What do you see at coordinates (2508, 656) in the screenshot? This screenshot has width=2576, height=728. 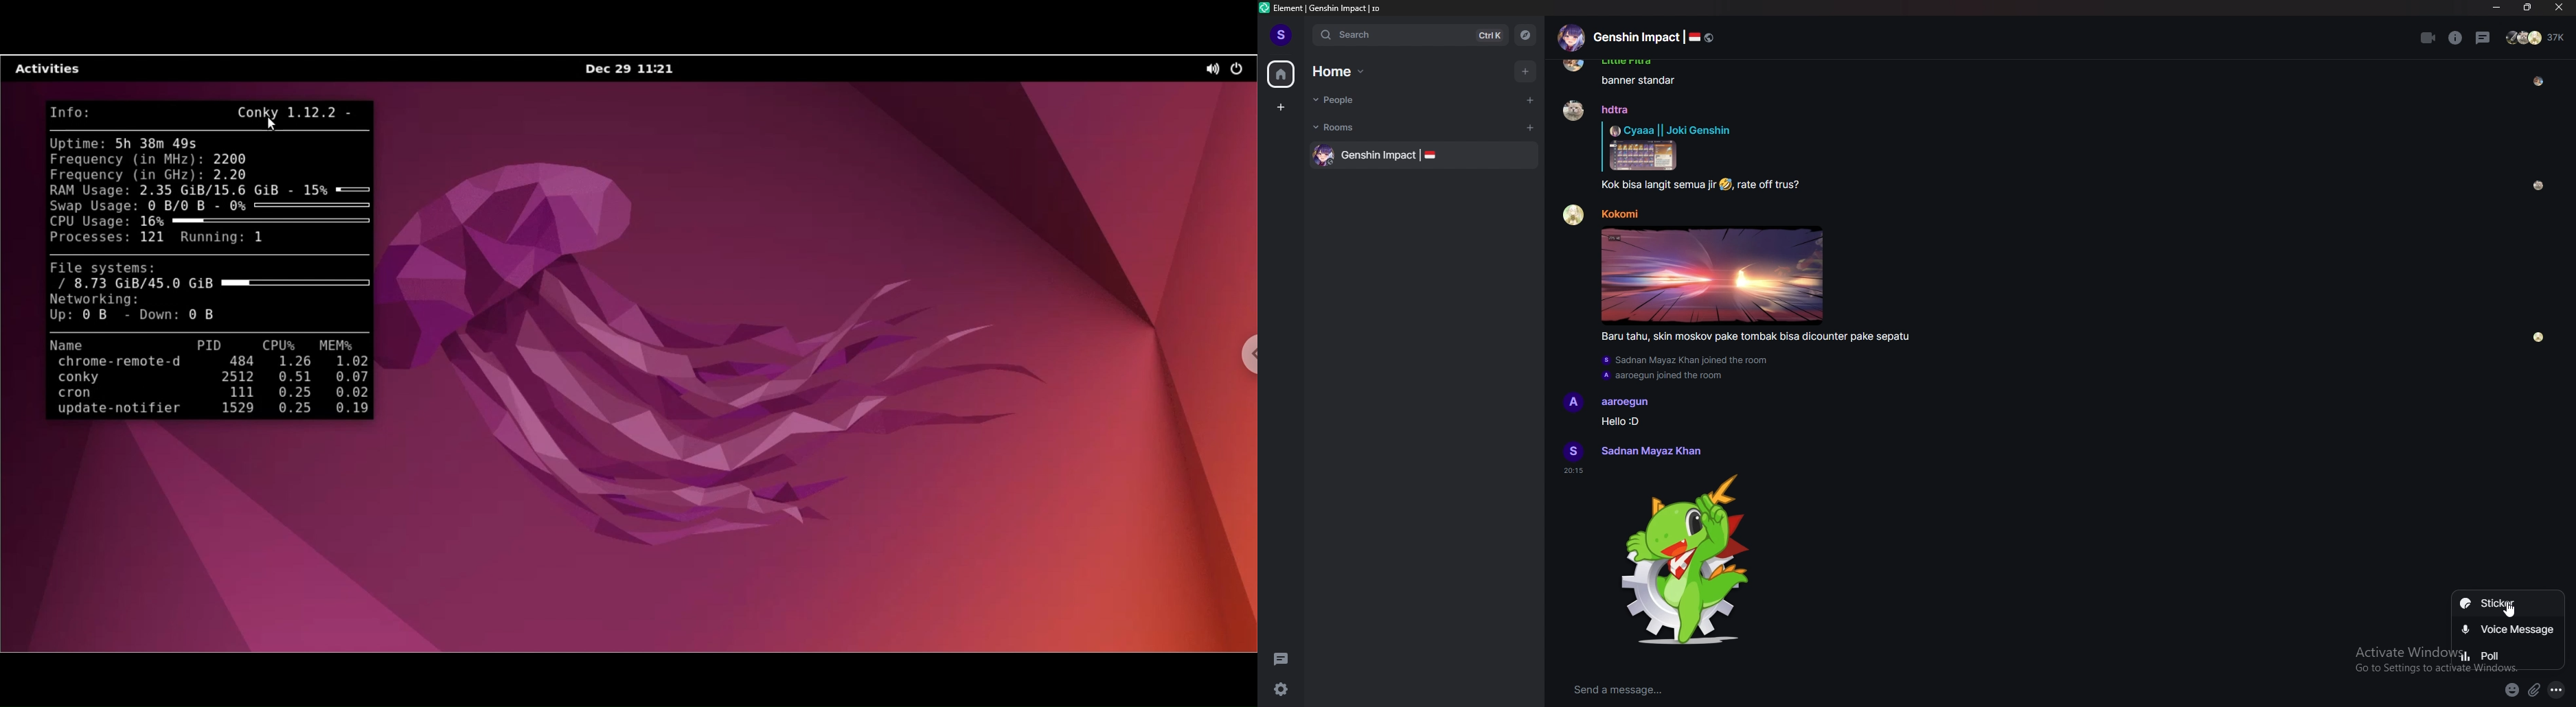 I see `poll` at bounding box center [2508, 656].